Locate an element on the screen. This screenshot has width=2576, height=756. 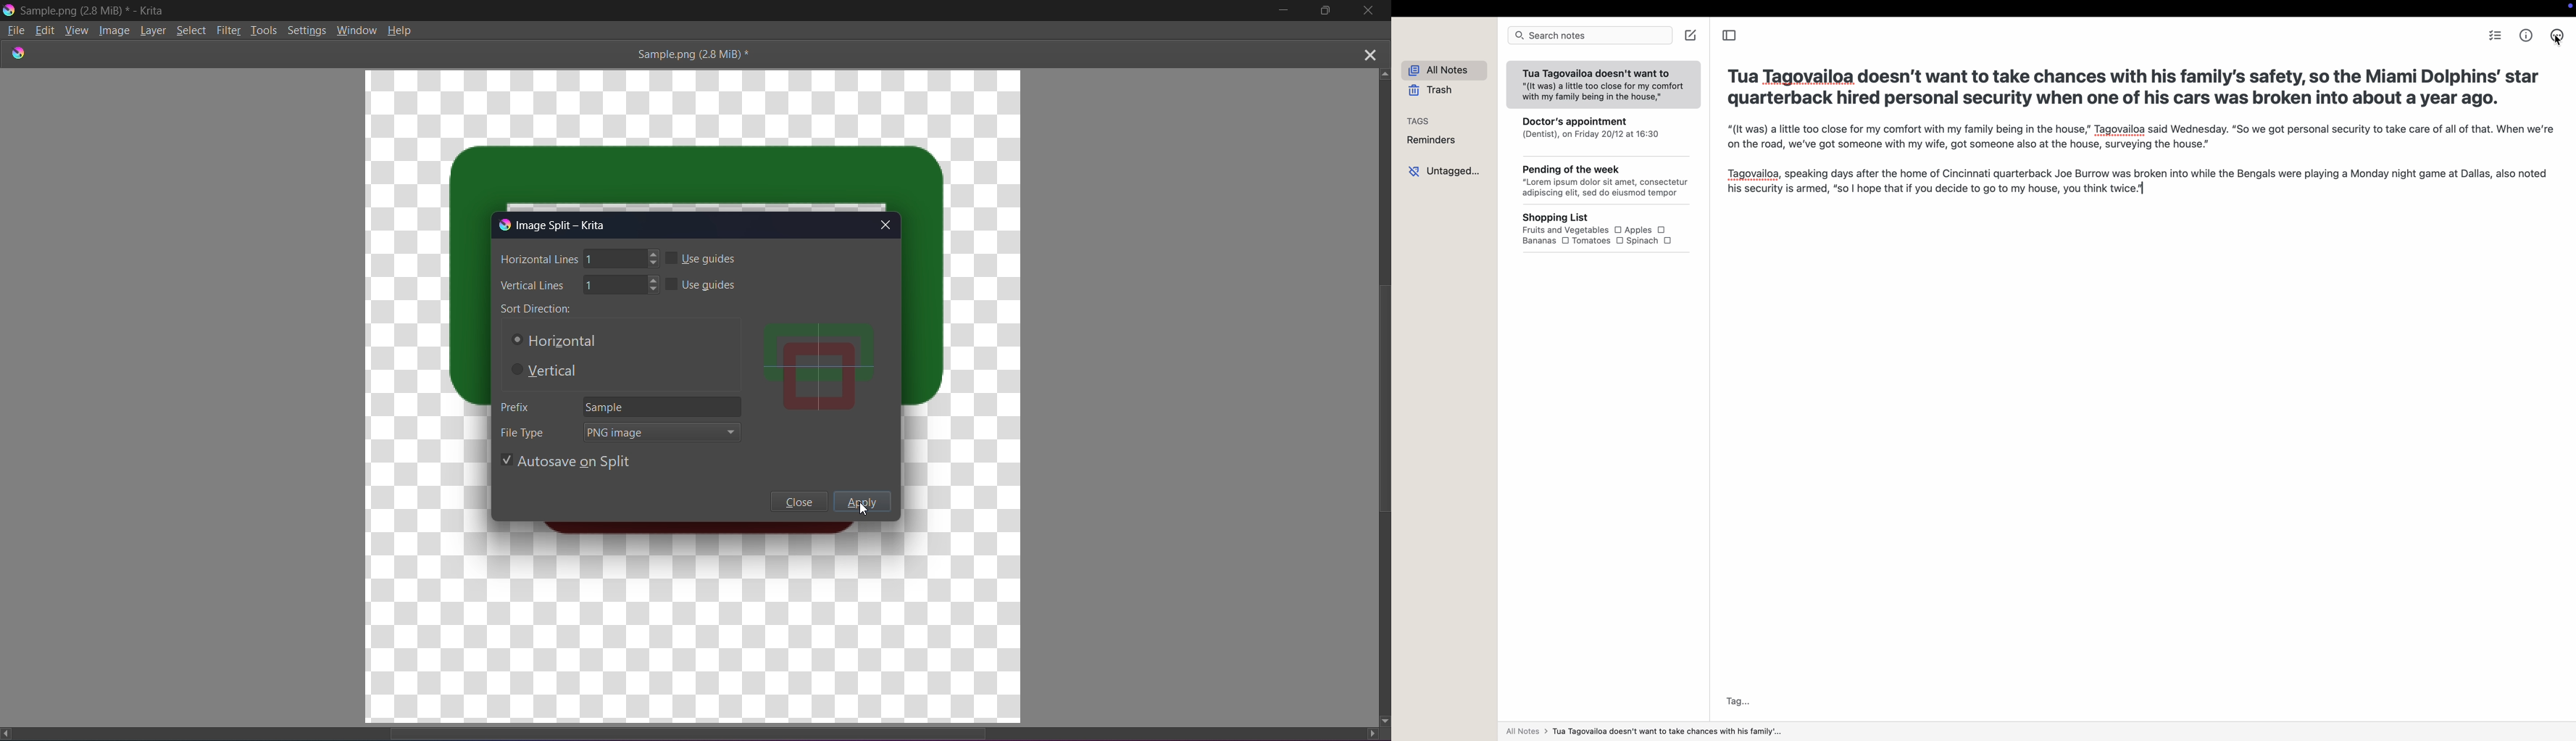
Layer is located at coordinates (156, 30).